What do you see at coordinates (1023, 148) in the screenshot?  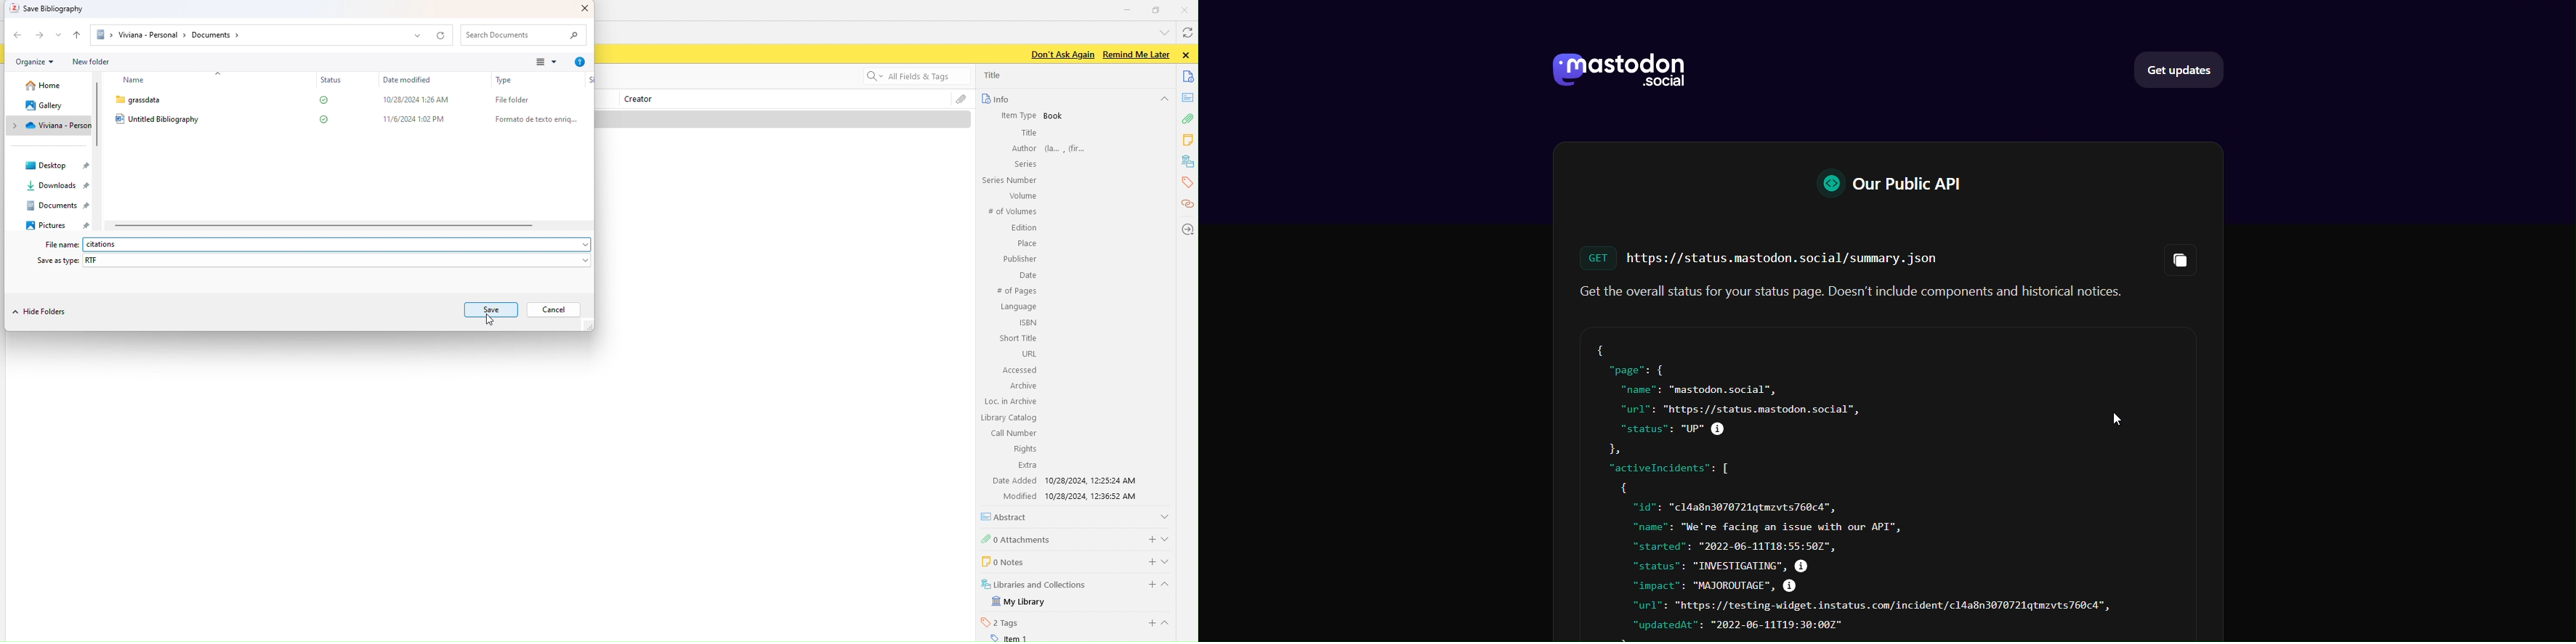 I see `Author` at bounding box center [1023, 148].